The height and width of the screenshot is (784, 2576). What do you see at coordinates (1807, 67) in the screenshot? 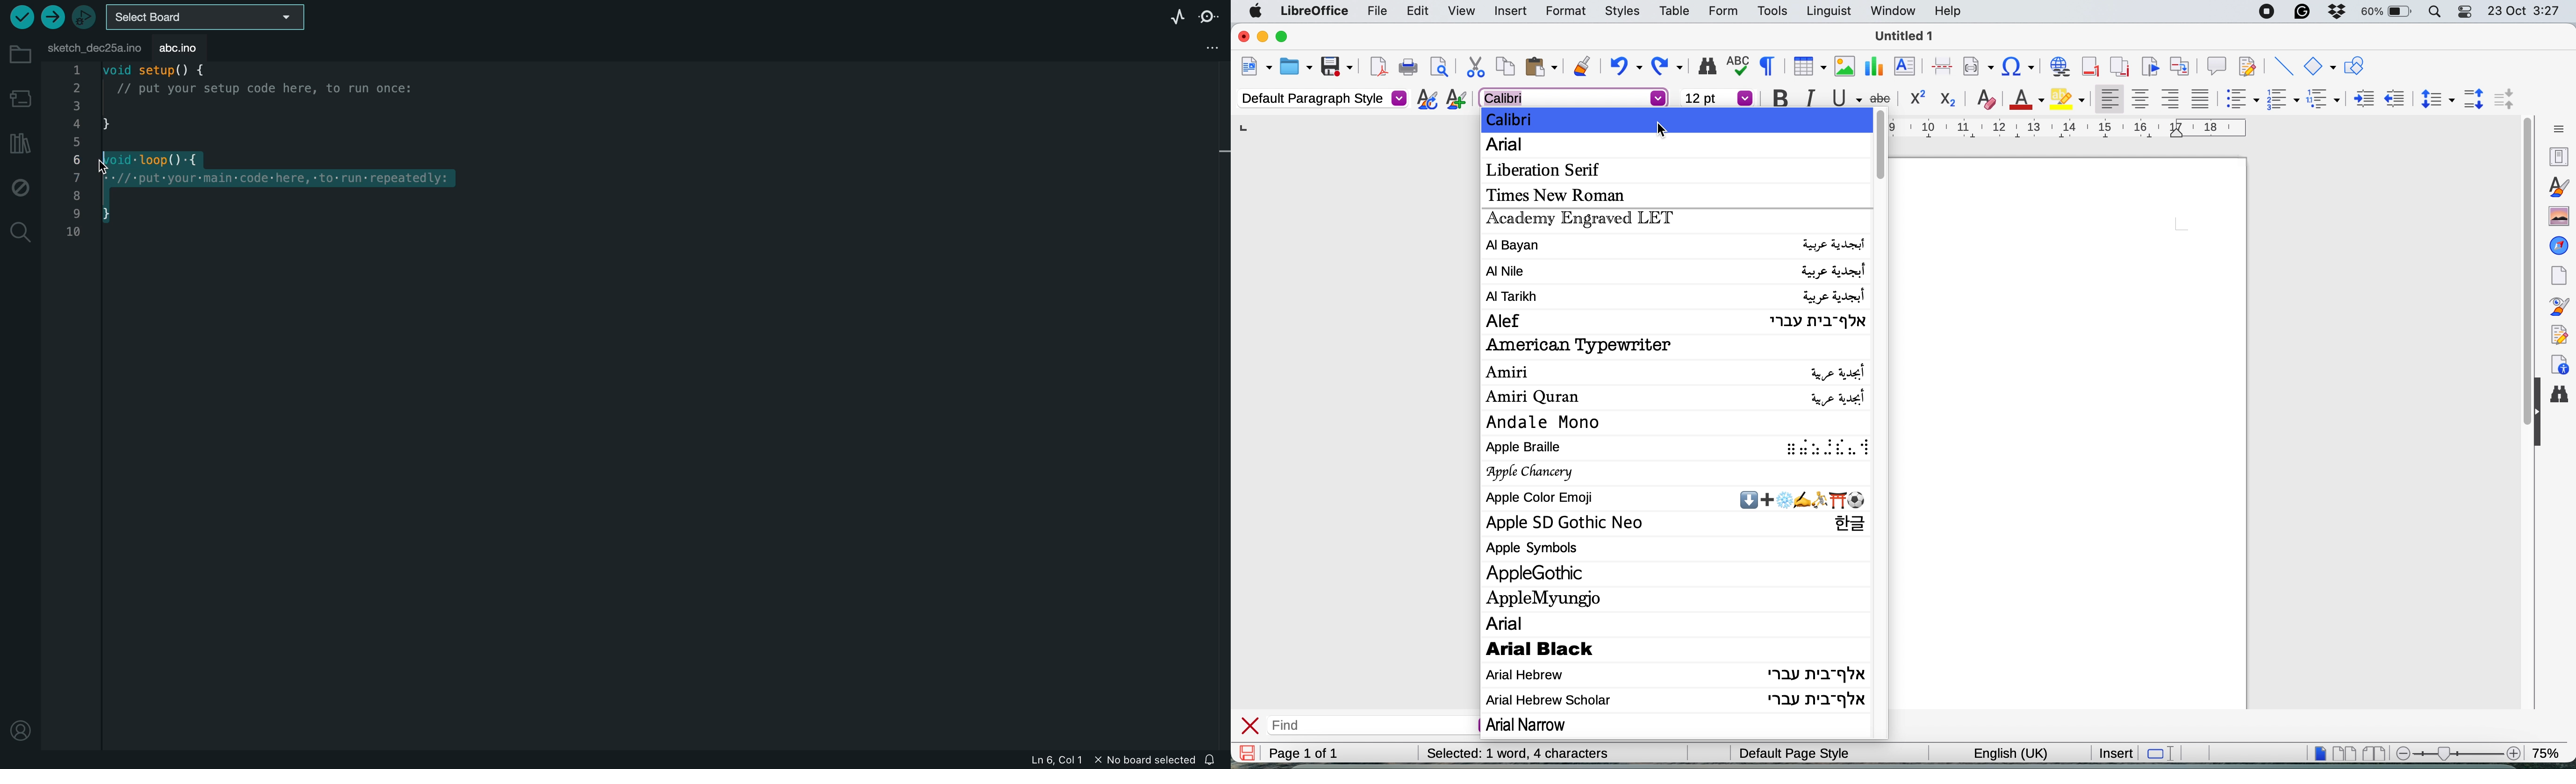
I see `insert table` at bounding box center [1807, 67].